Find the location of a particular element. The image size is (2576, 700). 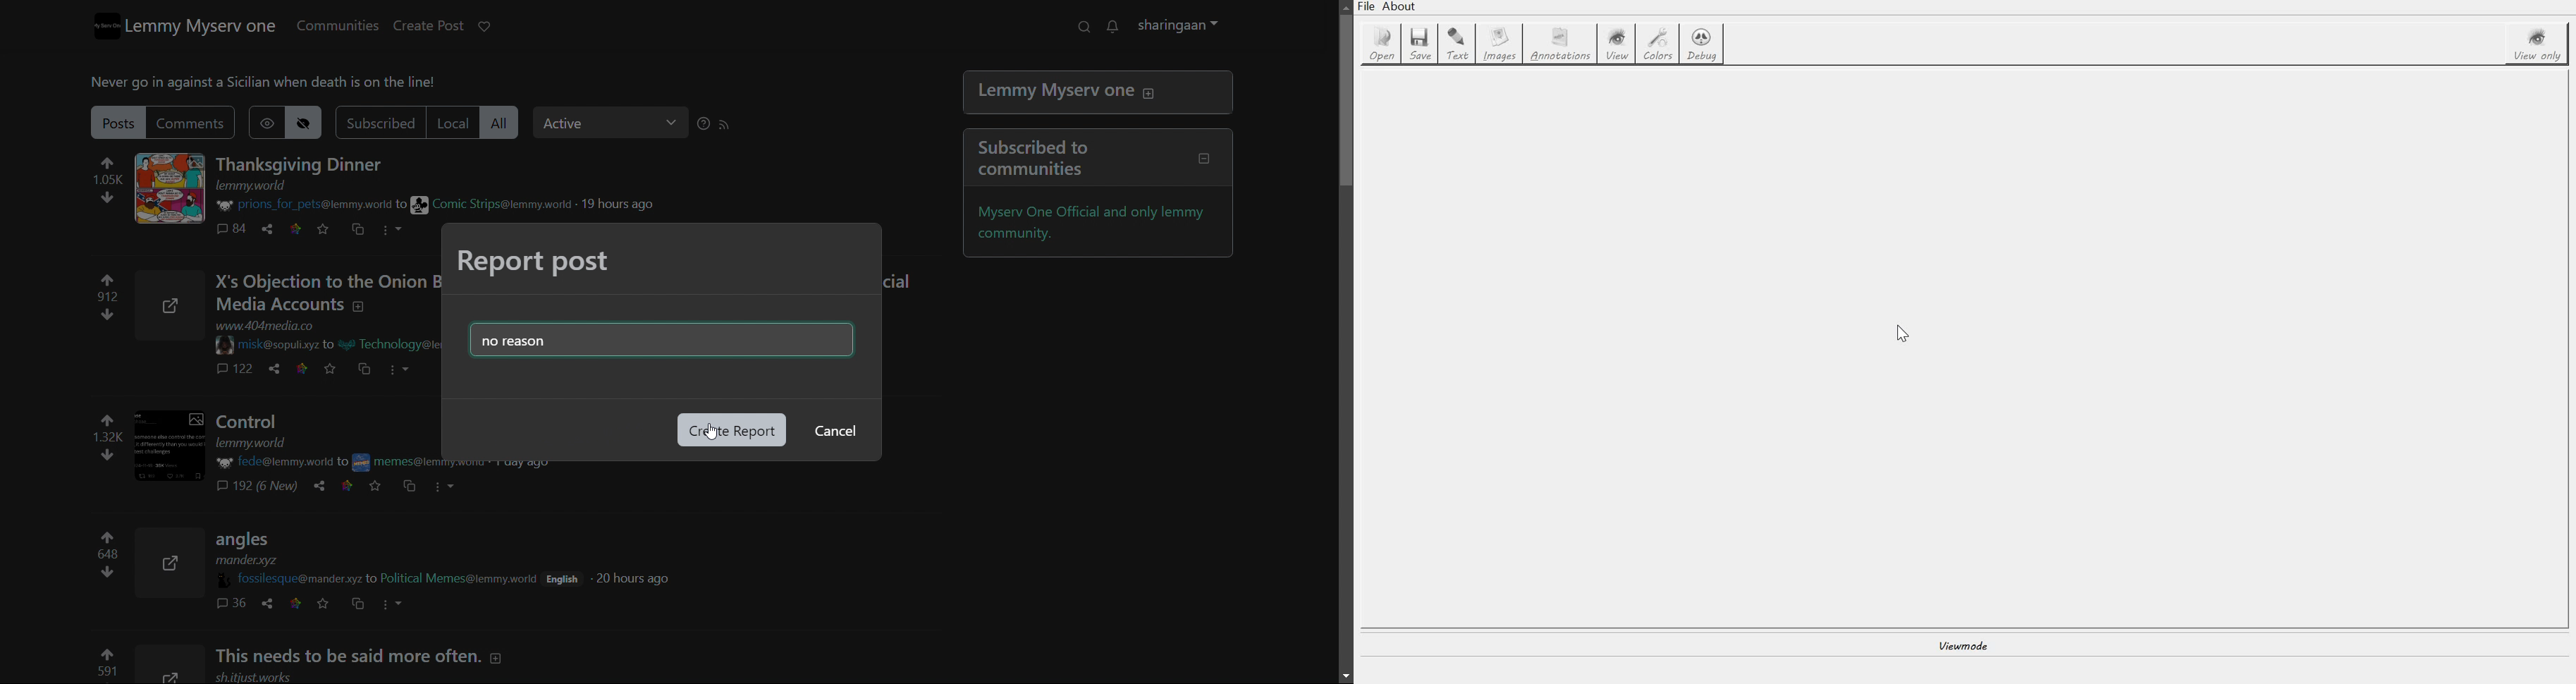

link is located at coordinates (303, 228).